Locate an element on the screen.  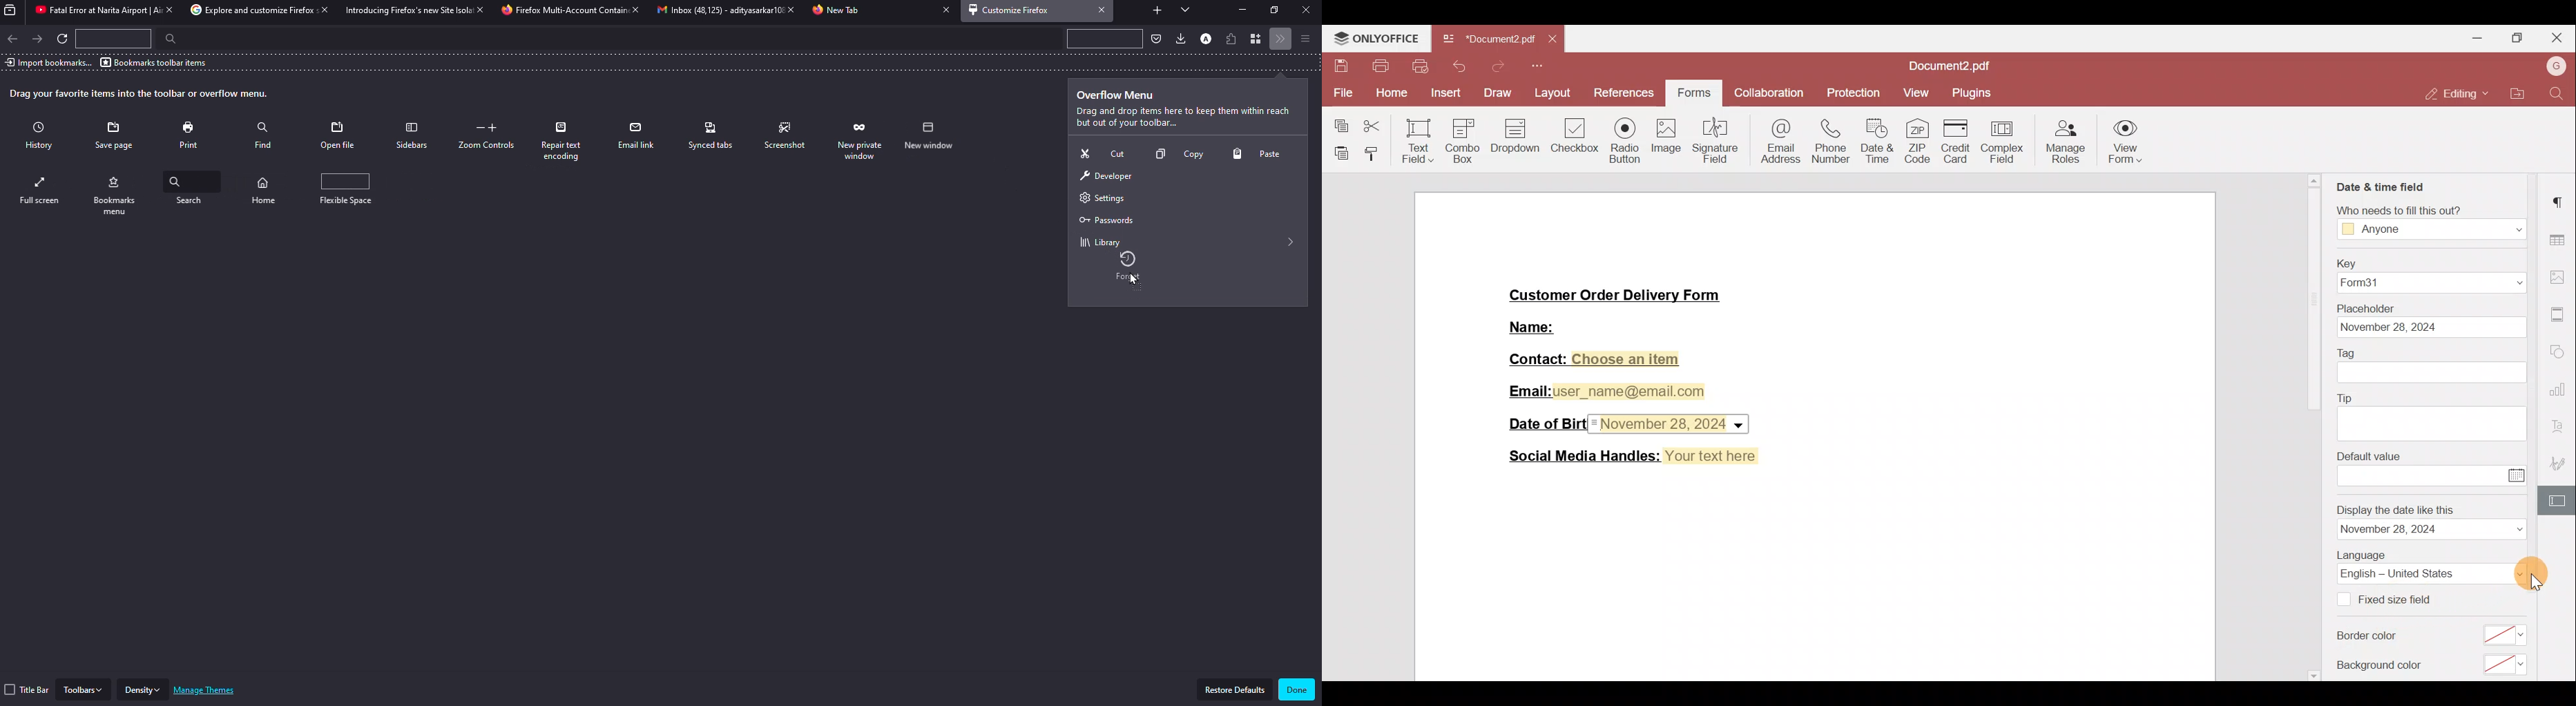
More settings is located at coordinates (2560, 314).